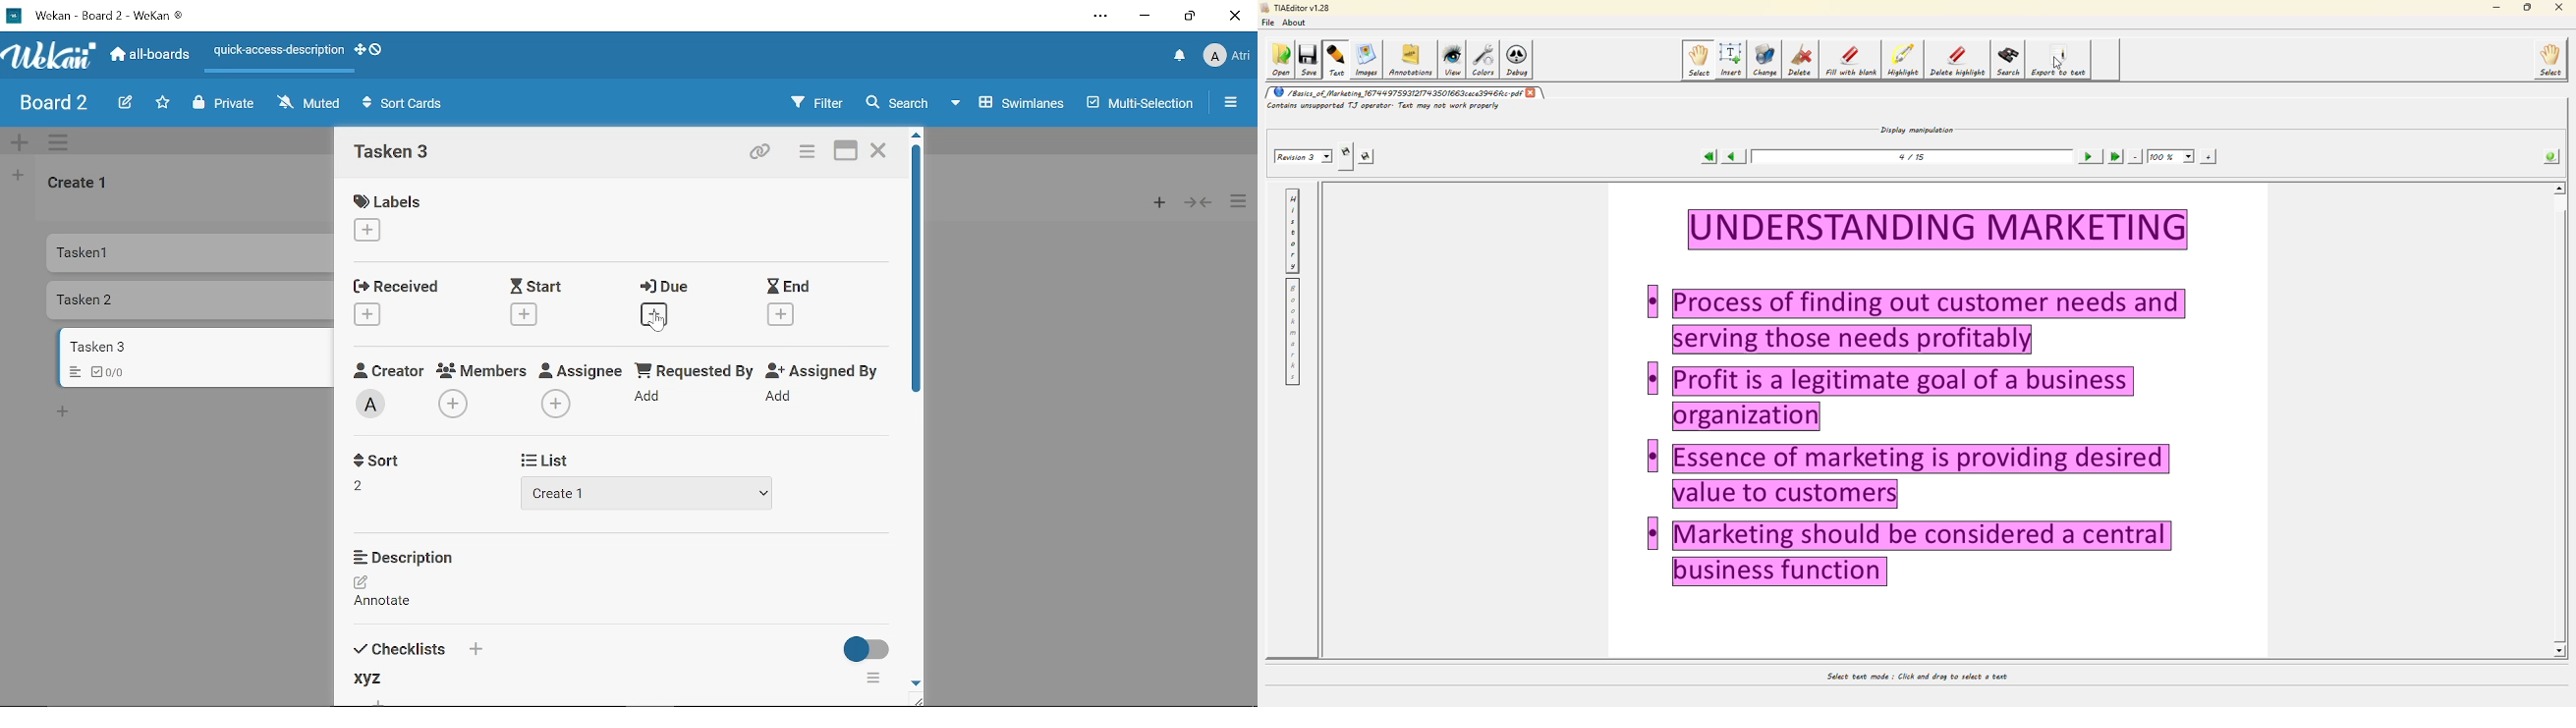  Describe the element at coordinates (654, 316) in the screenshot. I see `Add due date` at that location.